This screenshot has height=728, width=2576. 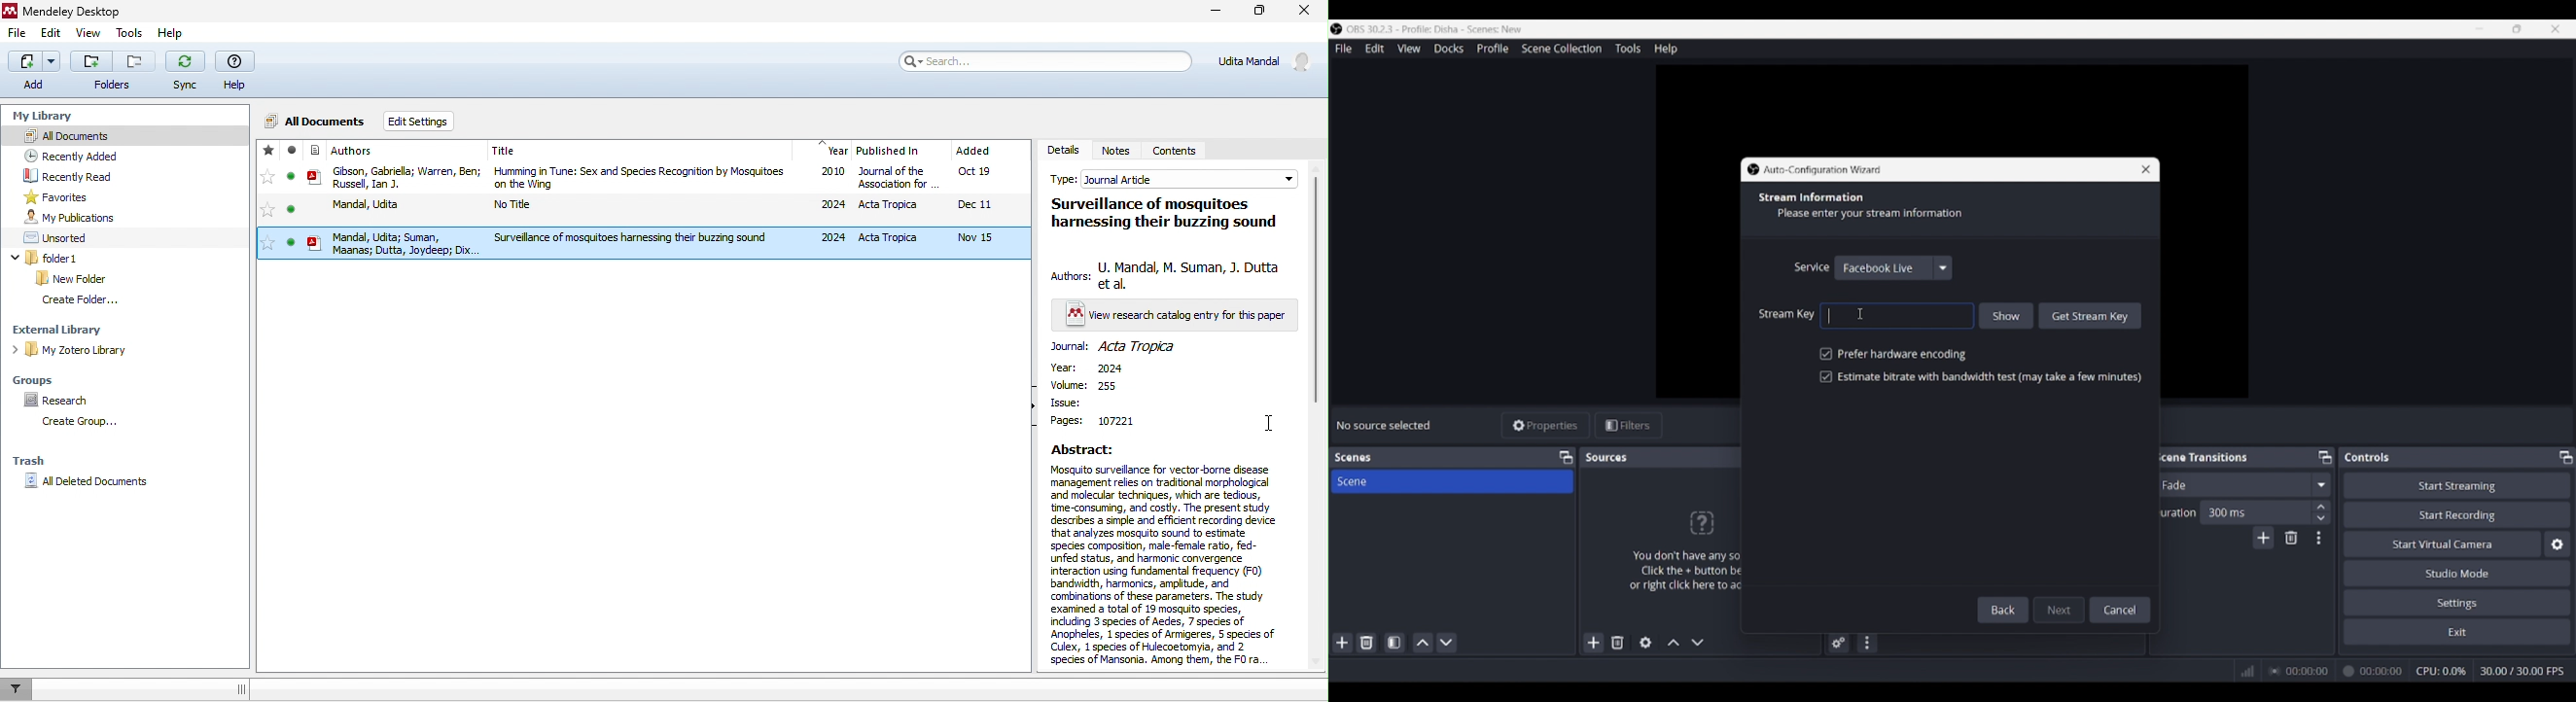 What do you see at coordinates (1366, 642) in the screenshot?
I see `Delete selected scene` at bounding box center [1366, 642].